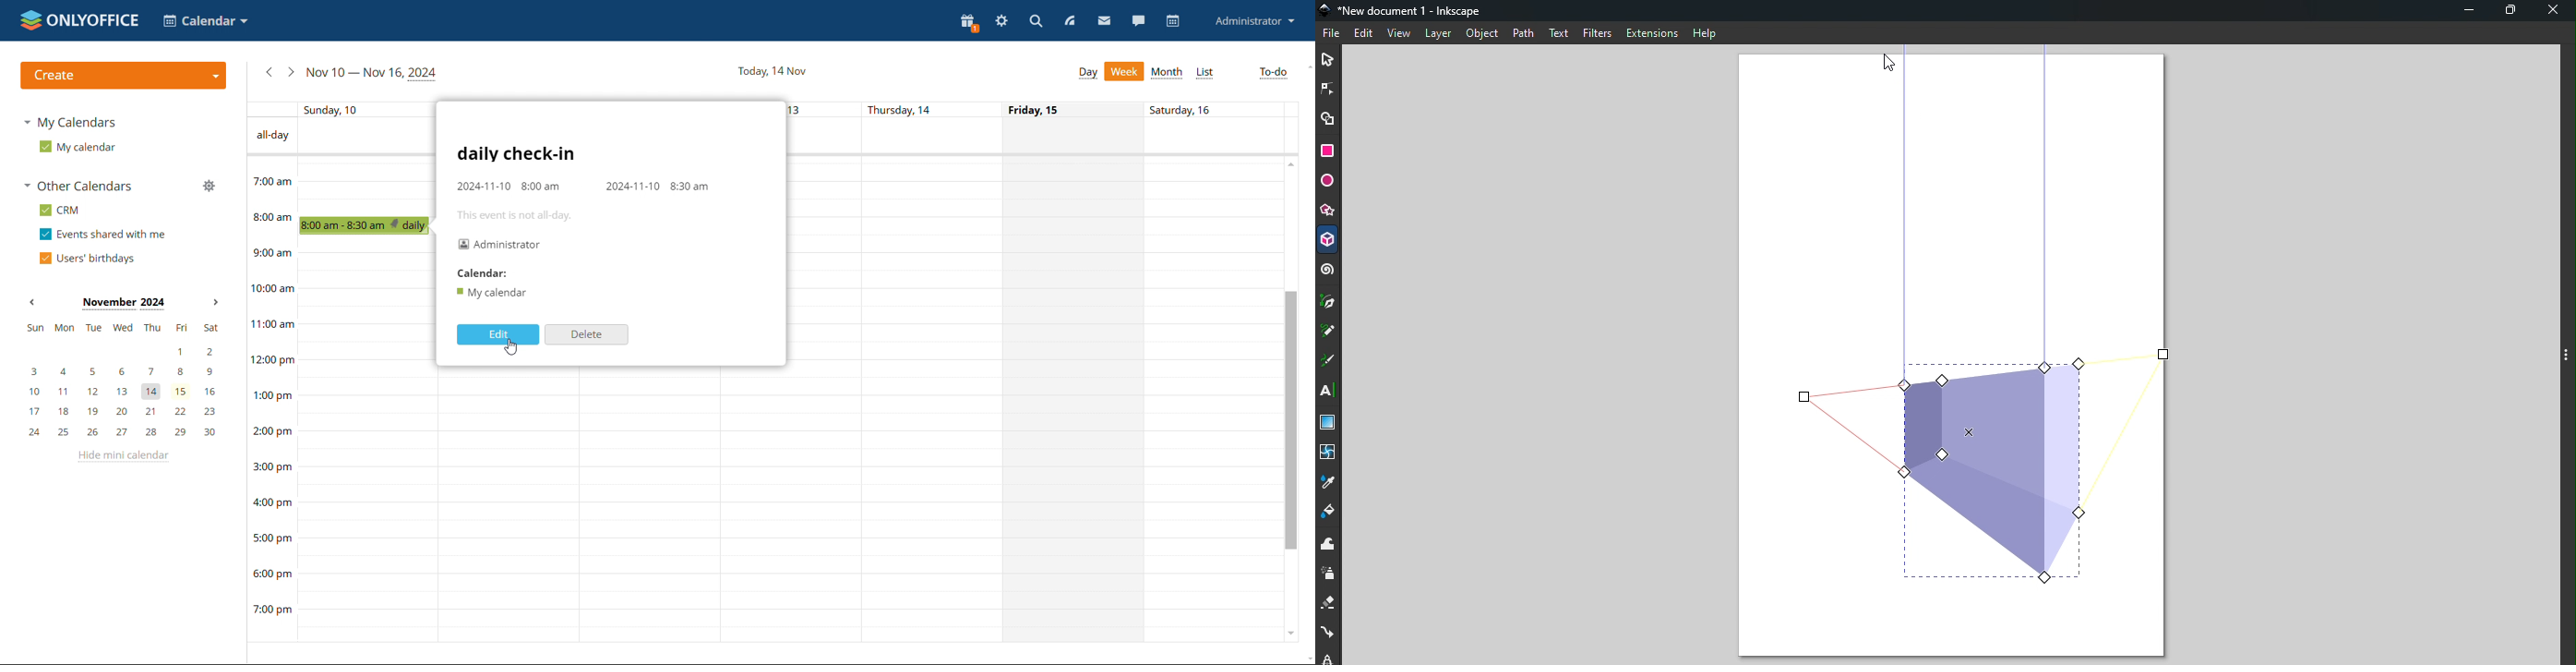  Describe the element at coordinates (1328, 91) in the screenshot. I see `Node tool` at that location.